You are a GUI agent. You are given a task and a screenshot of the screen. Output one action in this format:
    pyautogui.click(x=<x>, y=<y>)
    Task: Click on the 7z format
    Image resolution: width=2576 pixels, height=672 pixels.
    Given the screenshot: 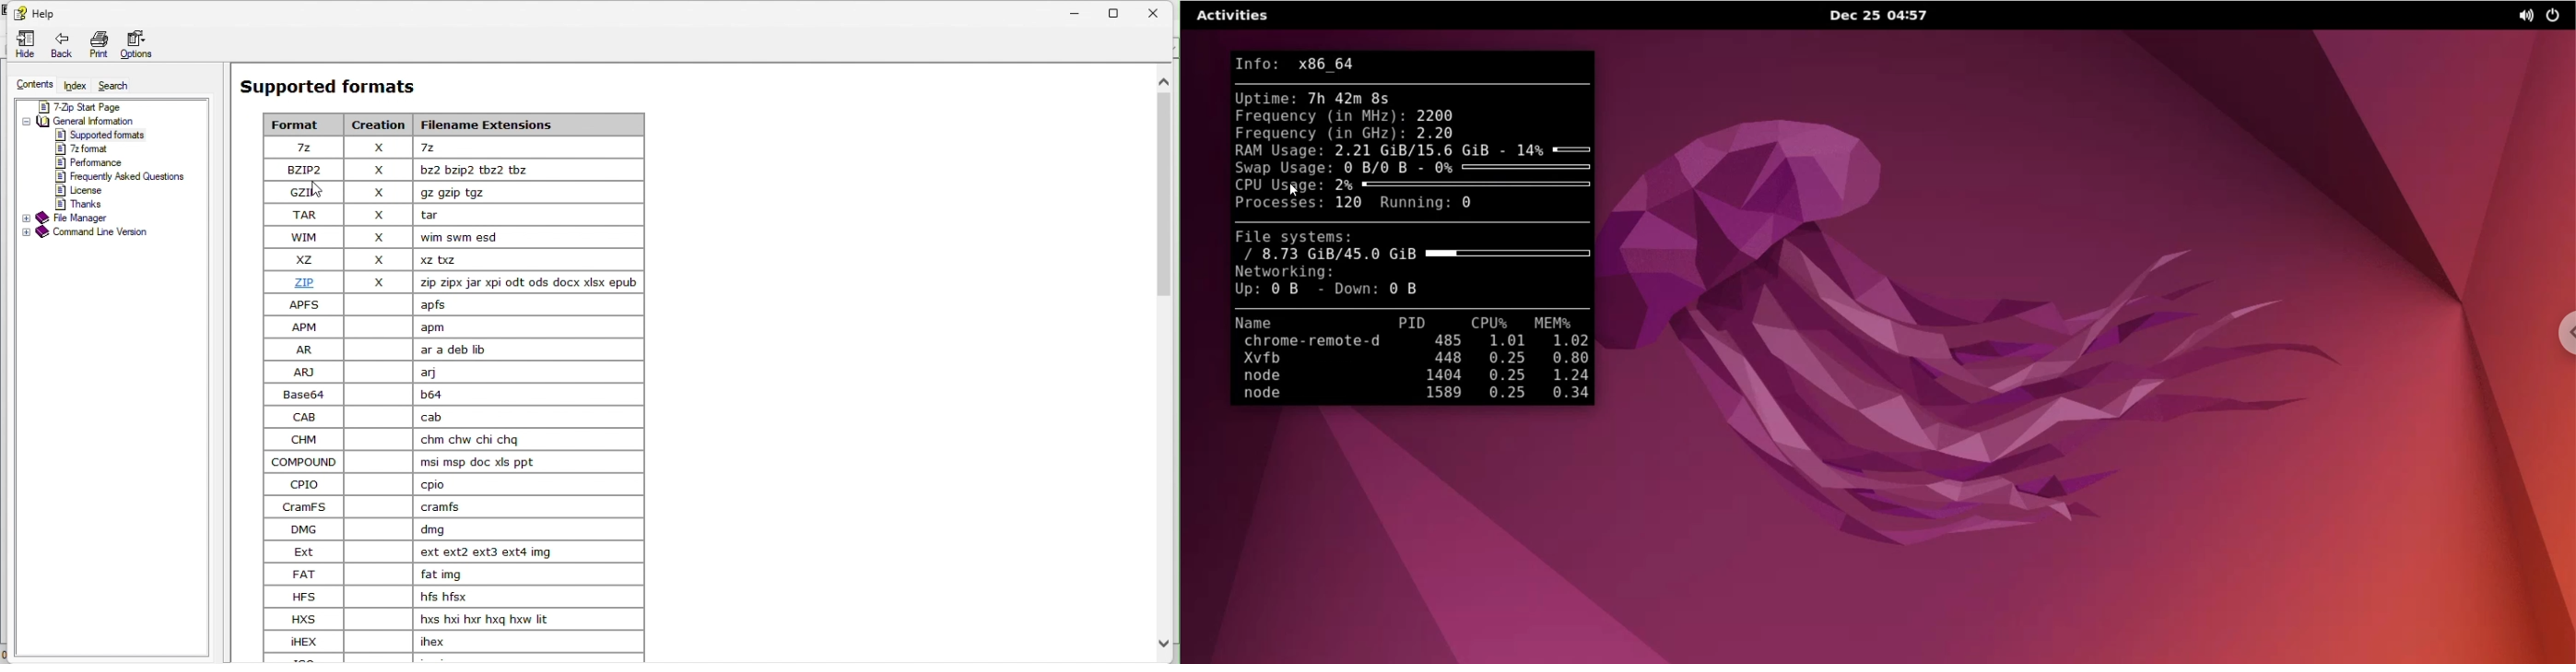 What is the action you would take?
    pyautogui.click(x=84, y=150)
    